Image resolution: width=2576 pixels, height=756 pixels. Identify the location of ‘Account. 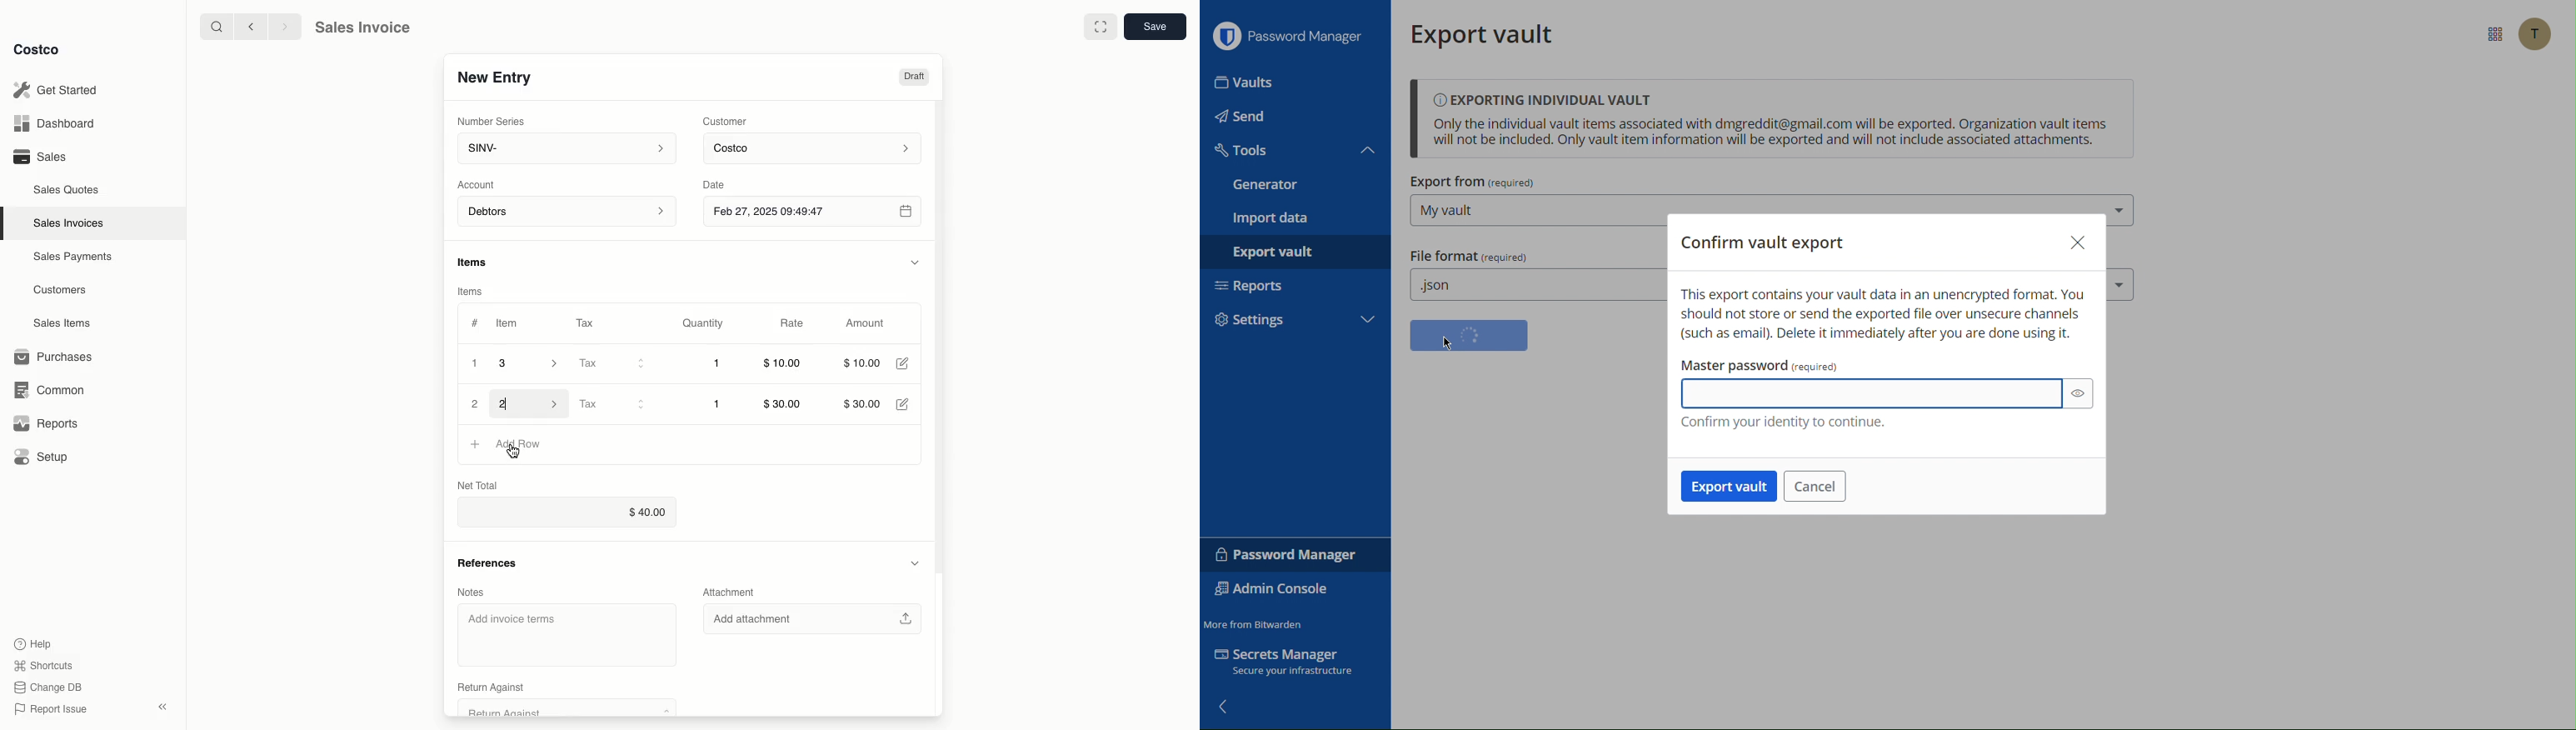
(479, 183).